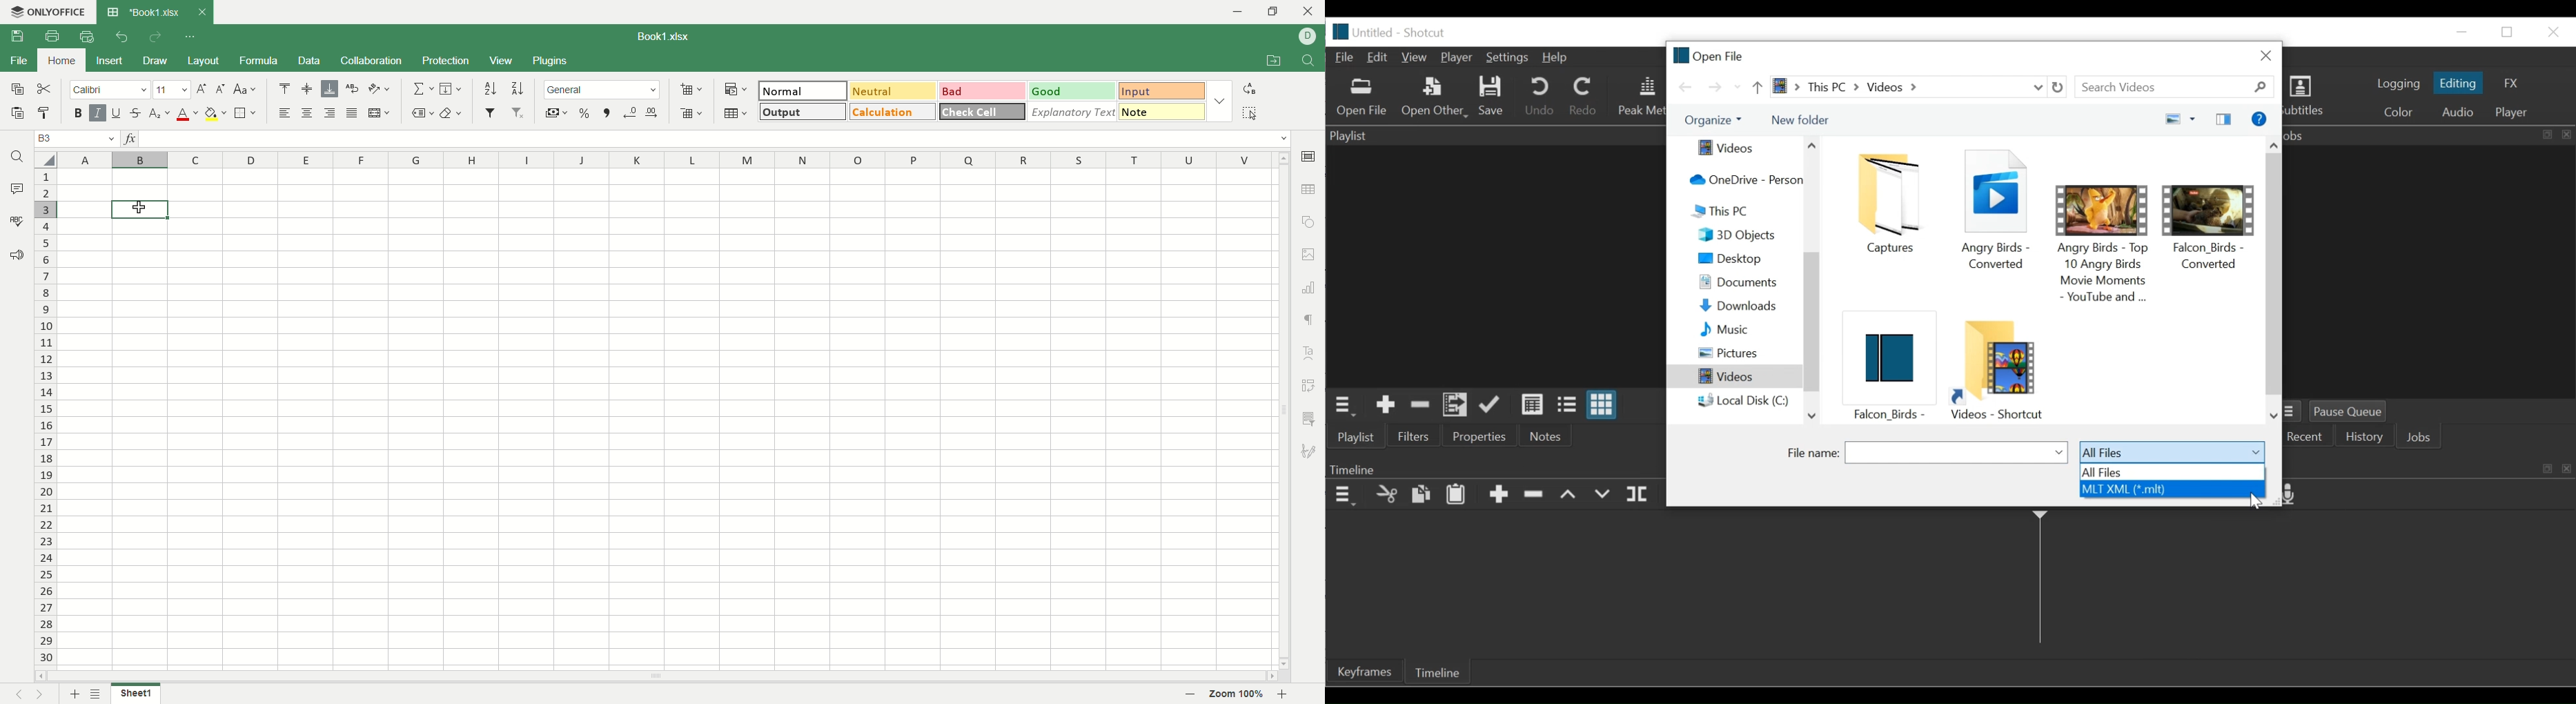 The height and width of the screenshot is (728, 2576). I want to click on cursor, so click(137, 208).